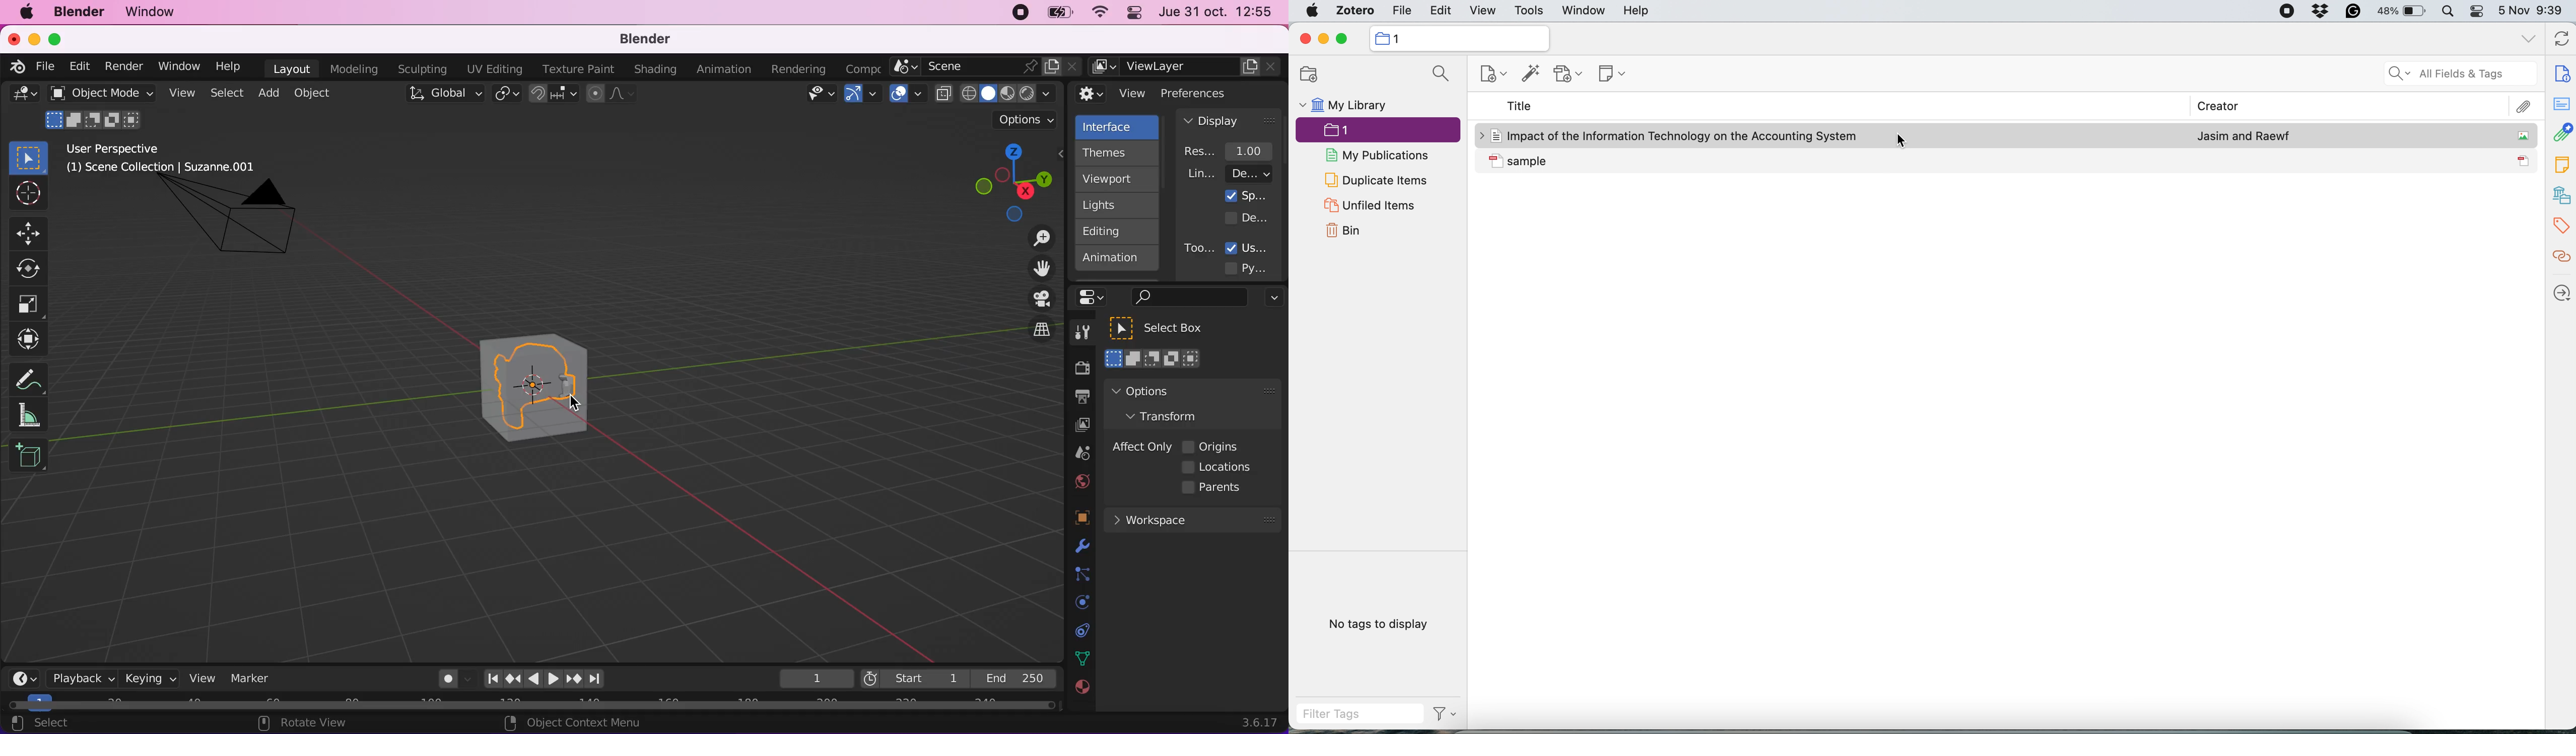  I want to click on locate, so click(2561, 292).